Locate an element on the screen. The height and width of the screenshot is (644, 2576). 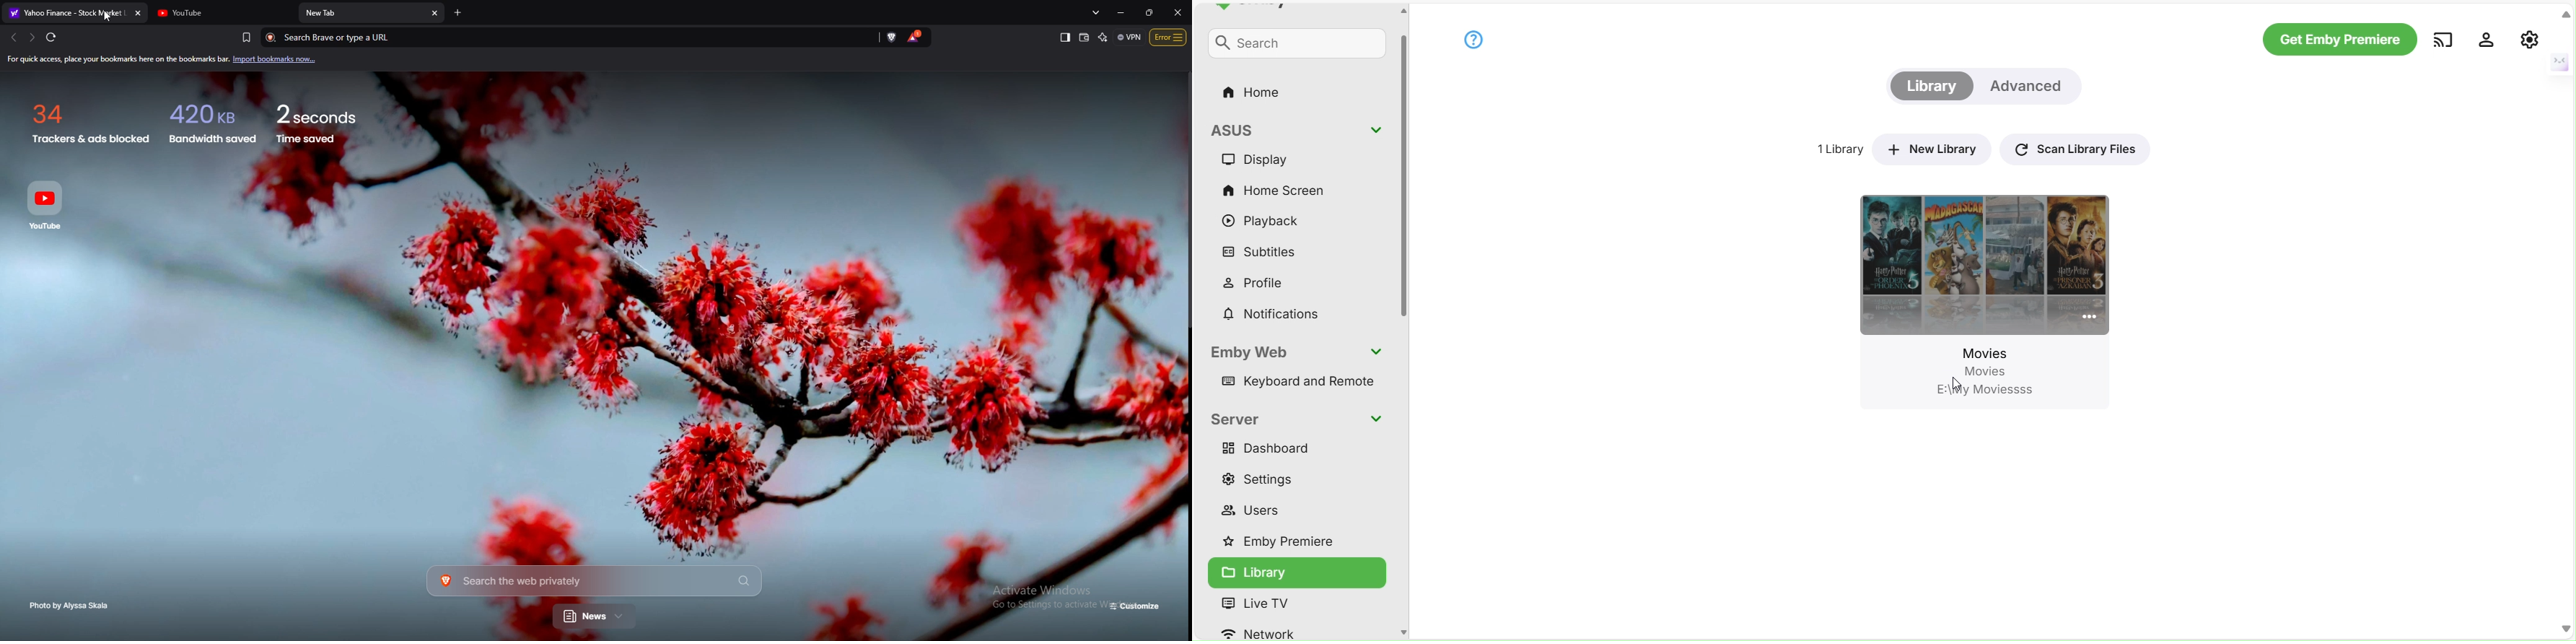
location E:\My Moviessss is located at coordinates (1997, 391).